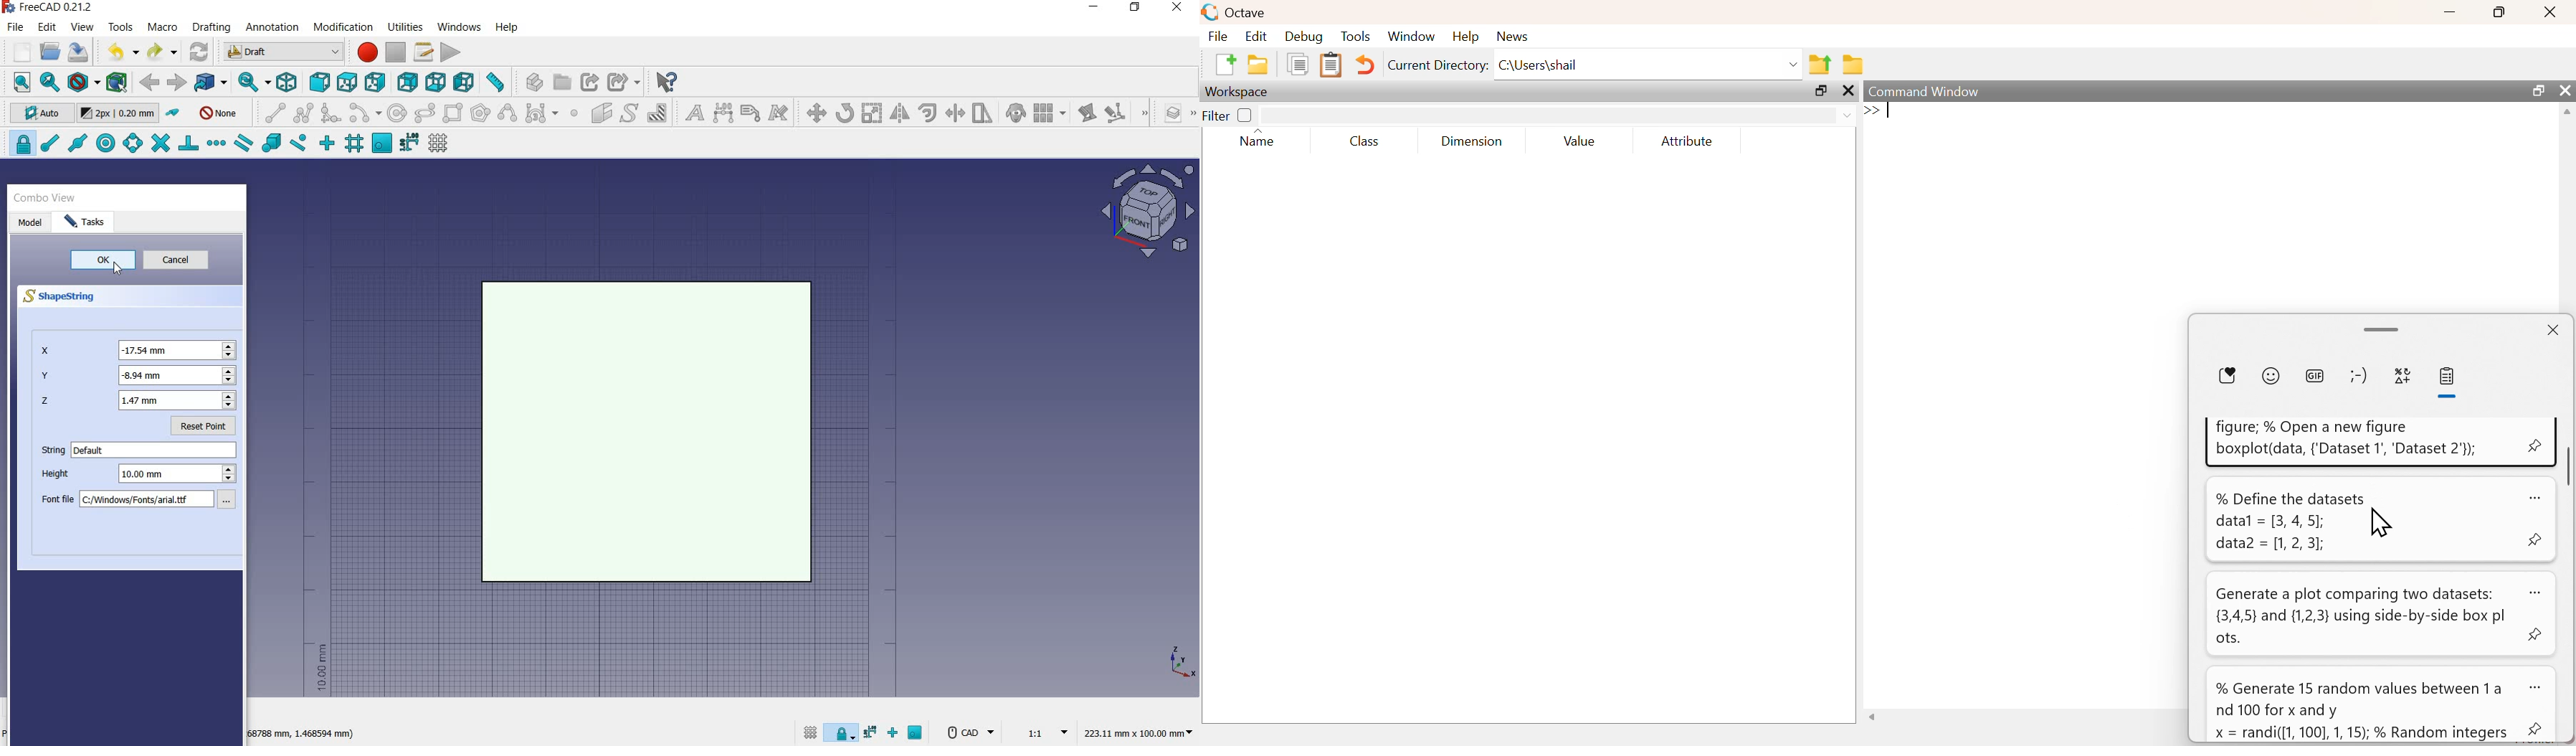 Image resolution: width=2576 pixels, height=756 pixels. I want to click on % Generate 15 random values between 1a
nd 100 for x and y
x = randi([1, 100], 1, 15); % Random integers, so click(2365, 712).